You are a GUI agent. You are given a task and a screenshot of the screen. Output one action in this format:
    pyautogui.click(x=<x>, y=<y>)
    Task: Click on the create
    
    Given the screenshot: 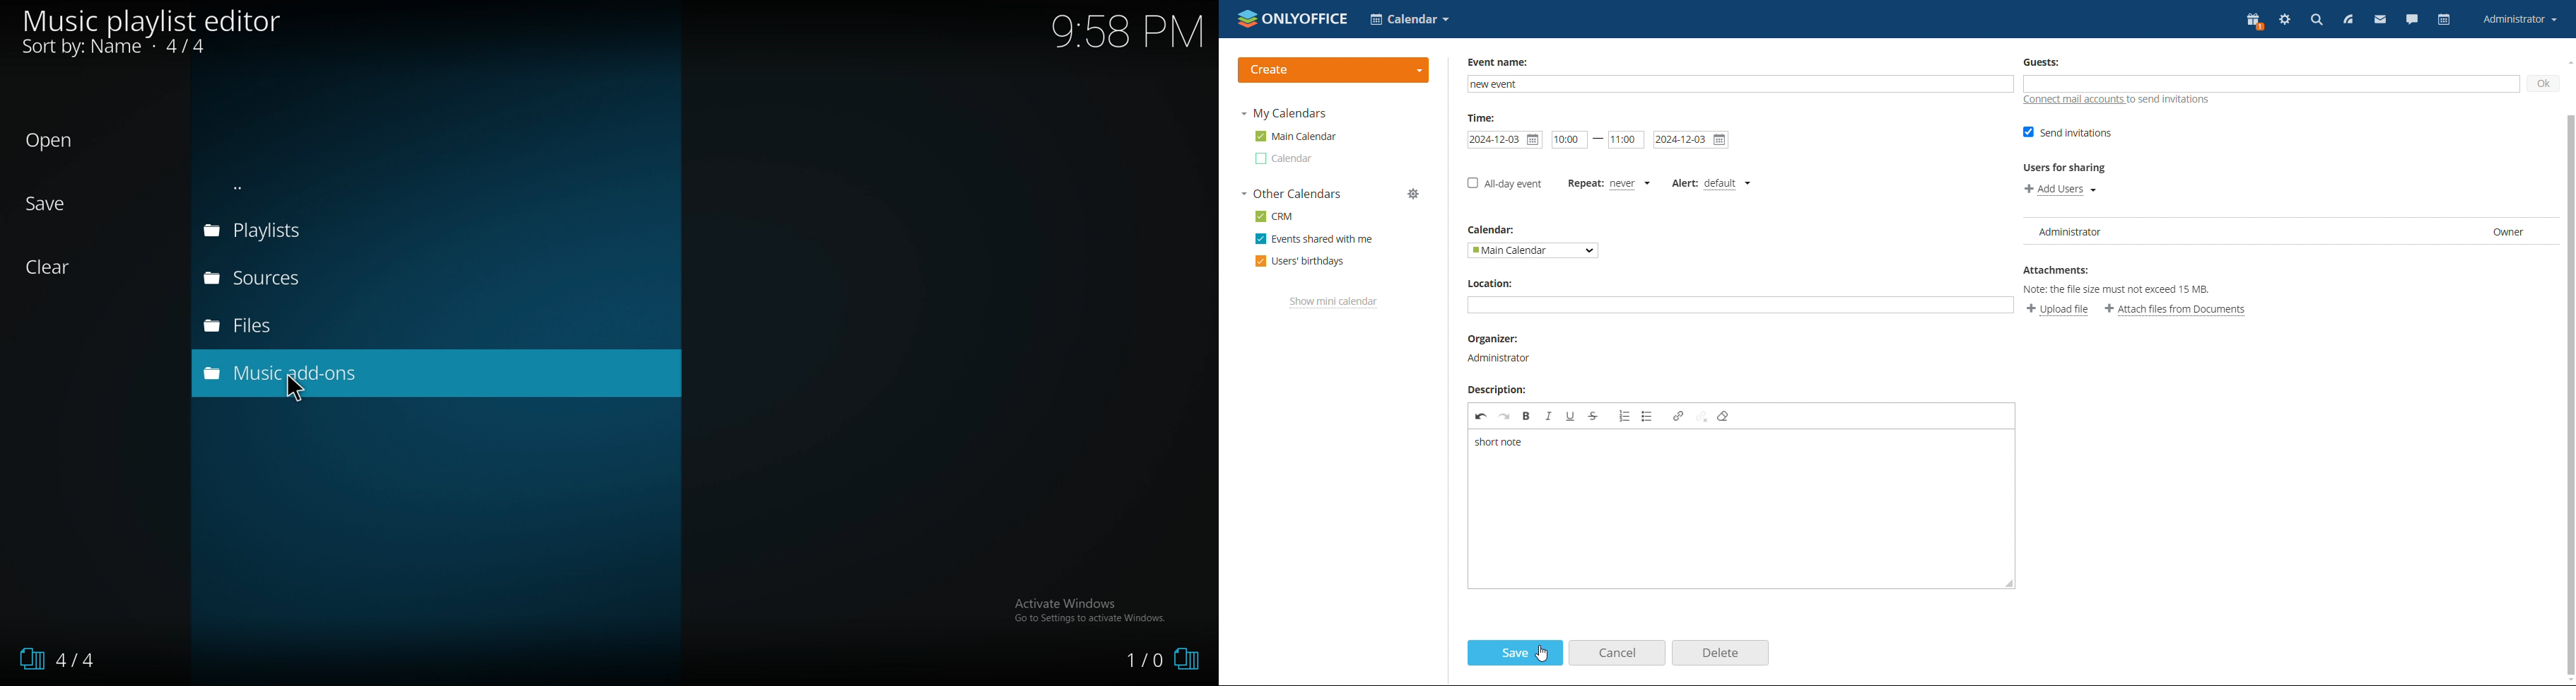 What is the action you would take?
    pyautogui.click(x=1334, y=70)
    